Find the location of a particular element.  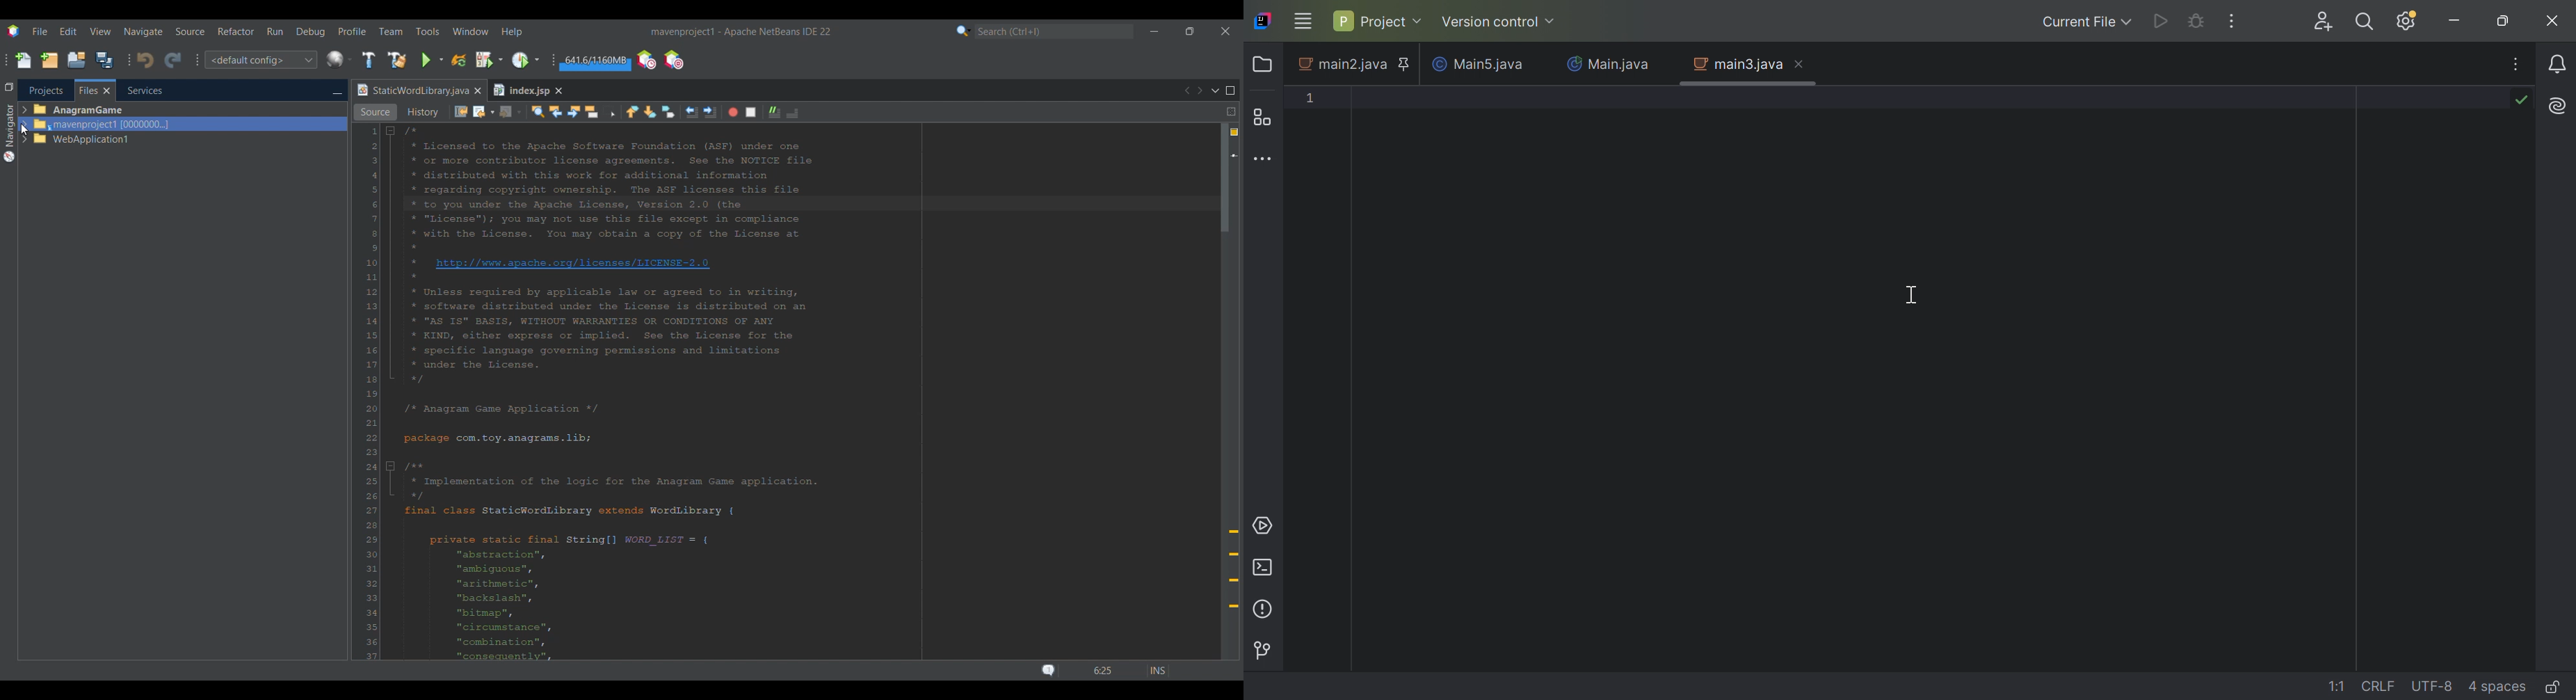

Project name added is located at coordinates (740, 32).